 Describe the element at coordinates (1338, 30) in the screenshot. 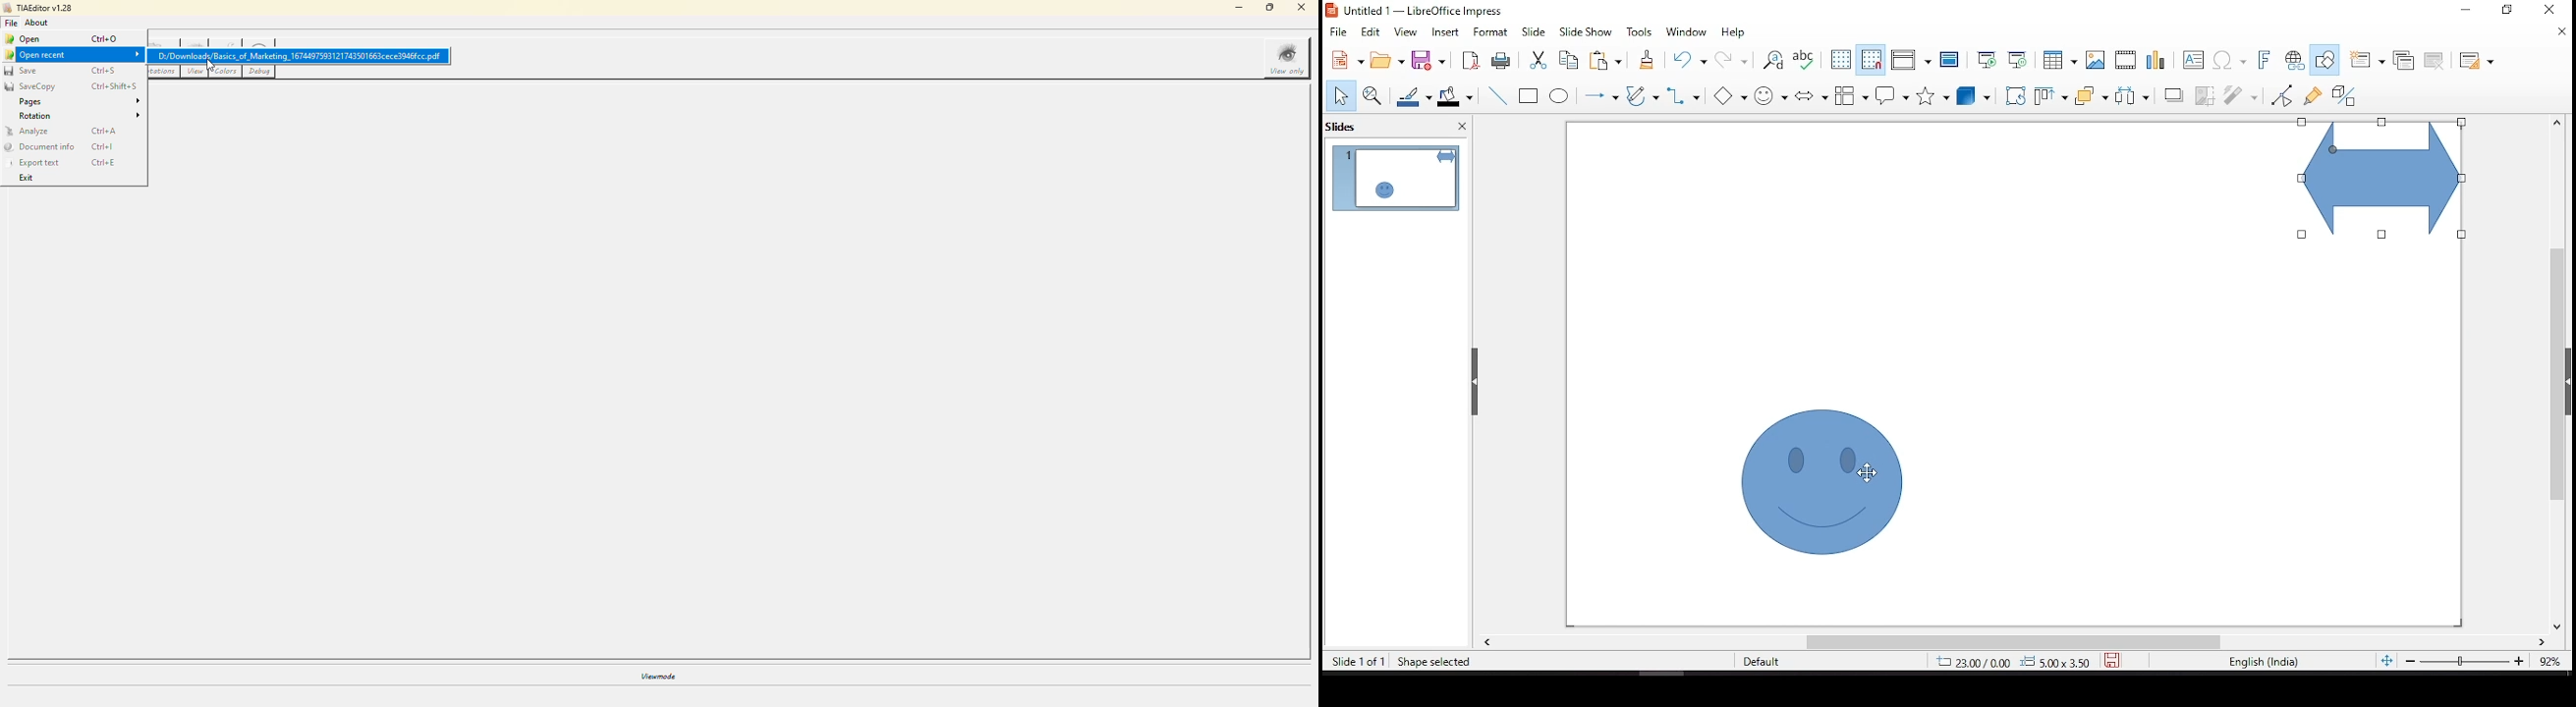

I see `file` at that location.